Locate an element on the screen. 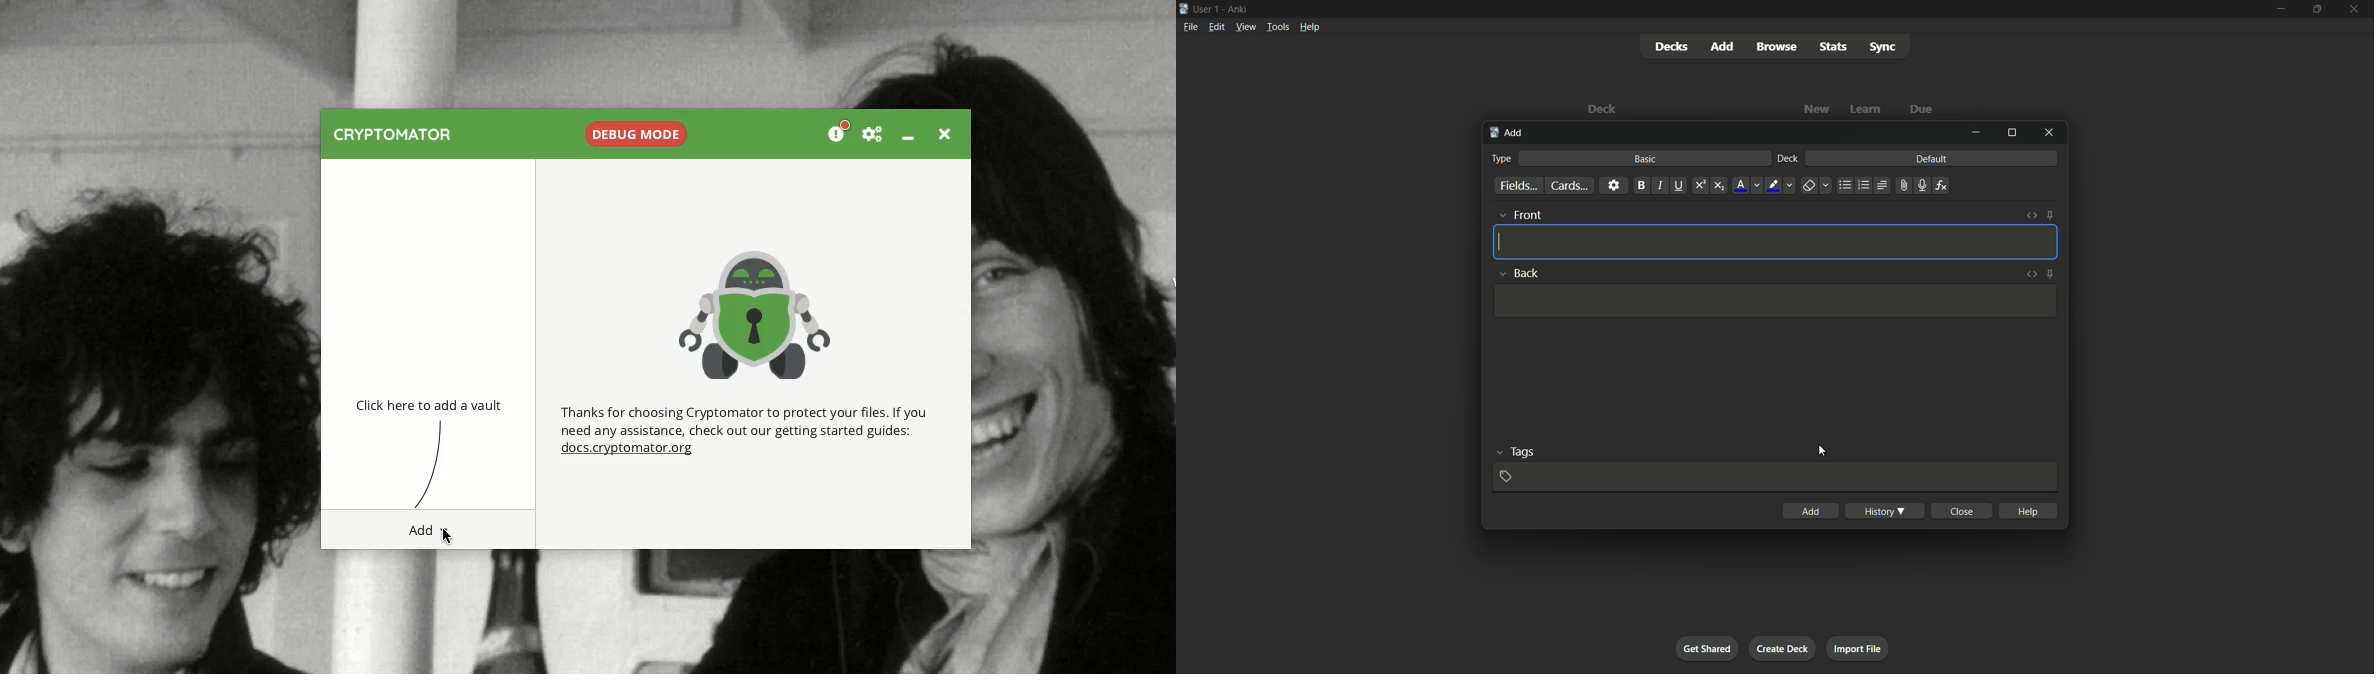 This screenshot has width=2380, height=700. deck is located at coordinates (1788, 158).